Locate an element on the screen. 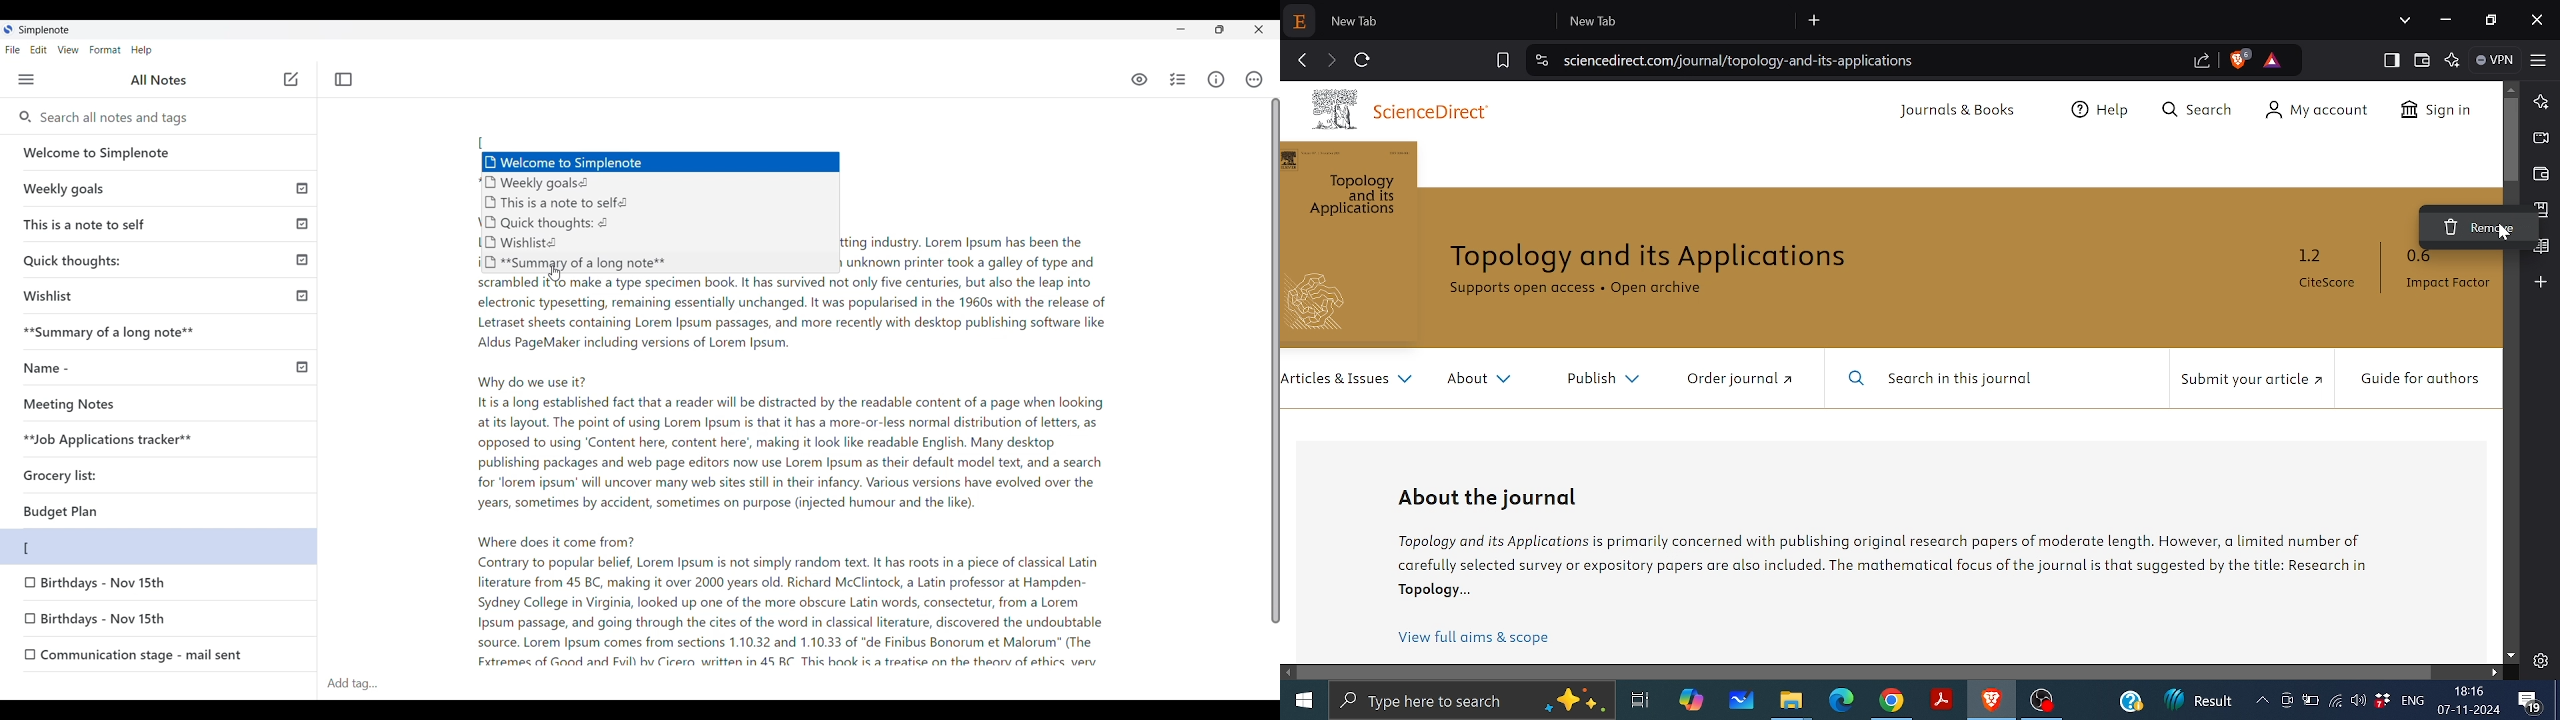 The image size is (2576, 728). Grocery list is located at coordinates (81, 471).